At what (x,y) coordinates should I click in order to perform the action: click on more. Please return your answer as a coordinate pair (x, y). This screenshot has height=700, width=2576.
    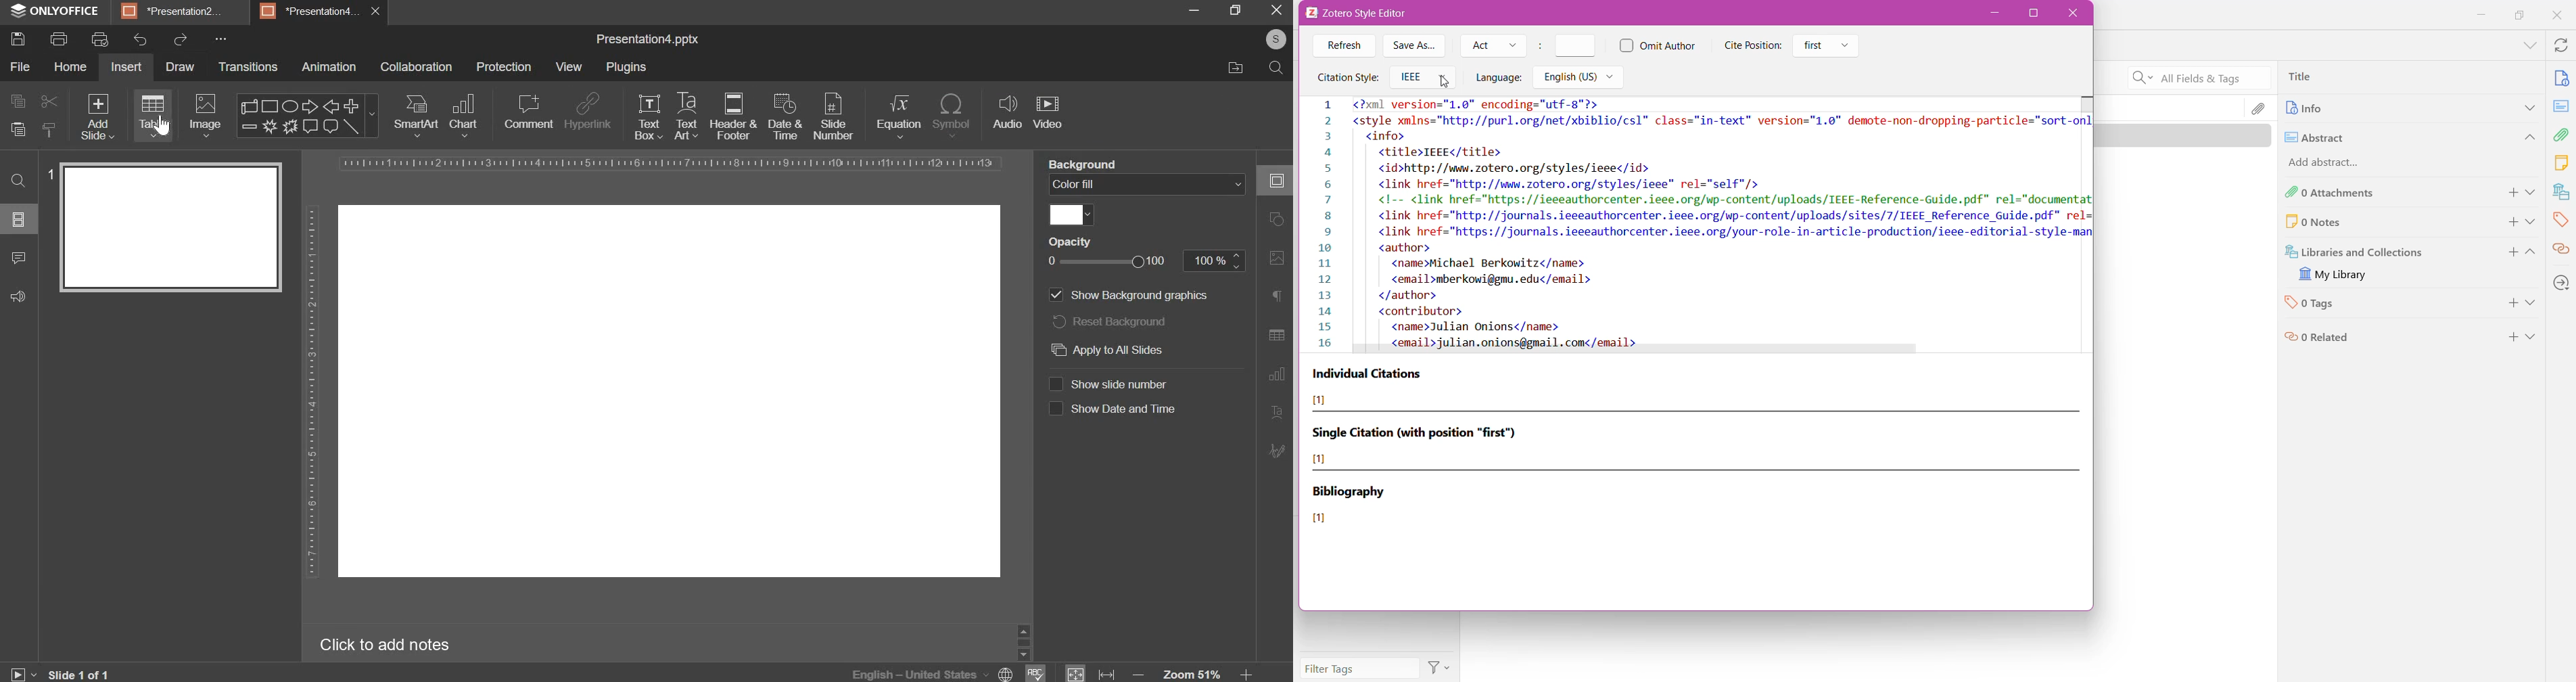
    Looking at the image, I should click on (221, 38).